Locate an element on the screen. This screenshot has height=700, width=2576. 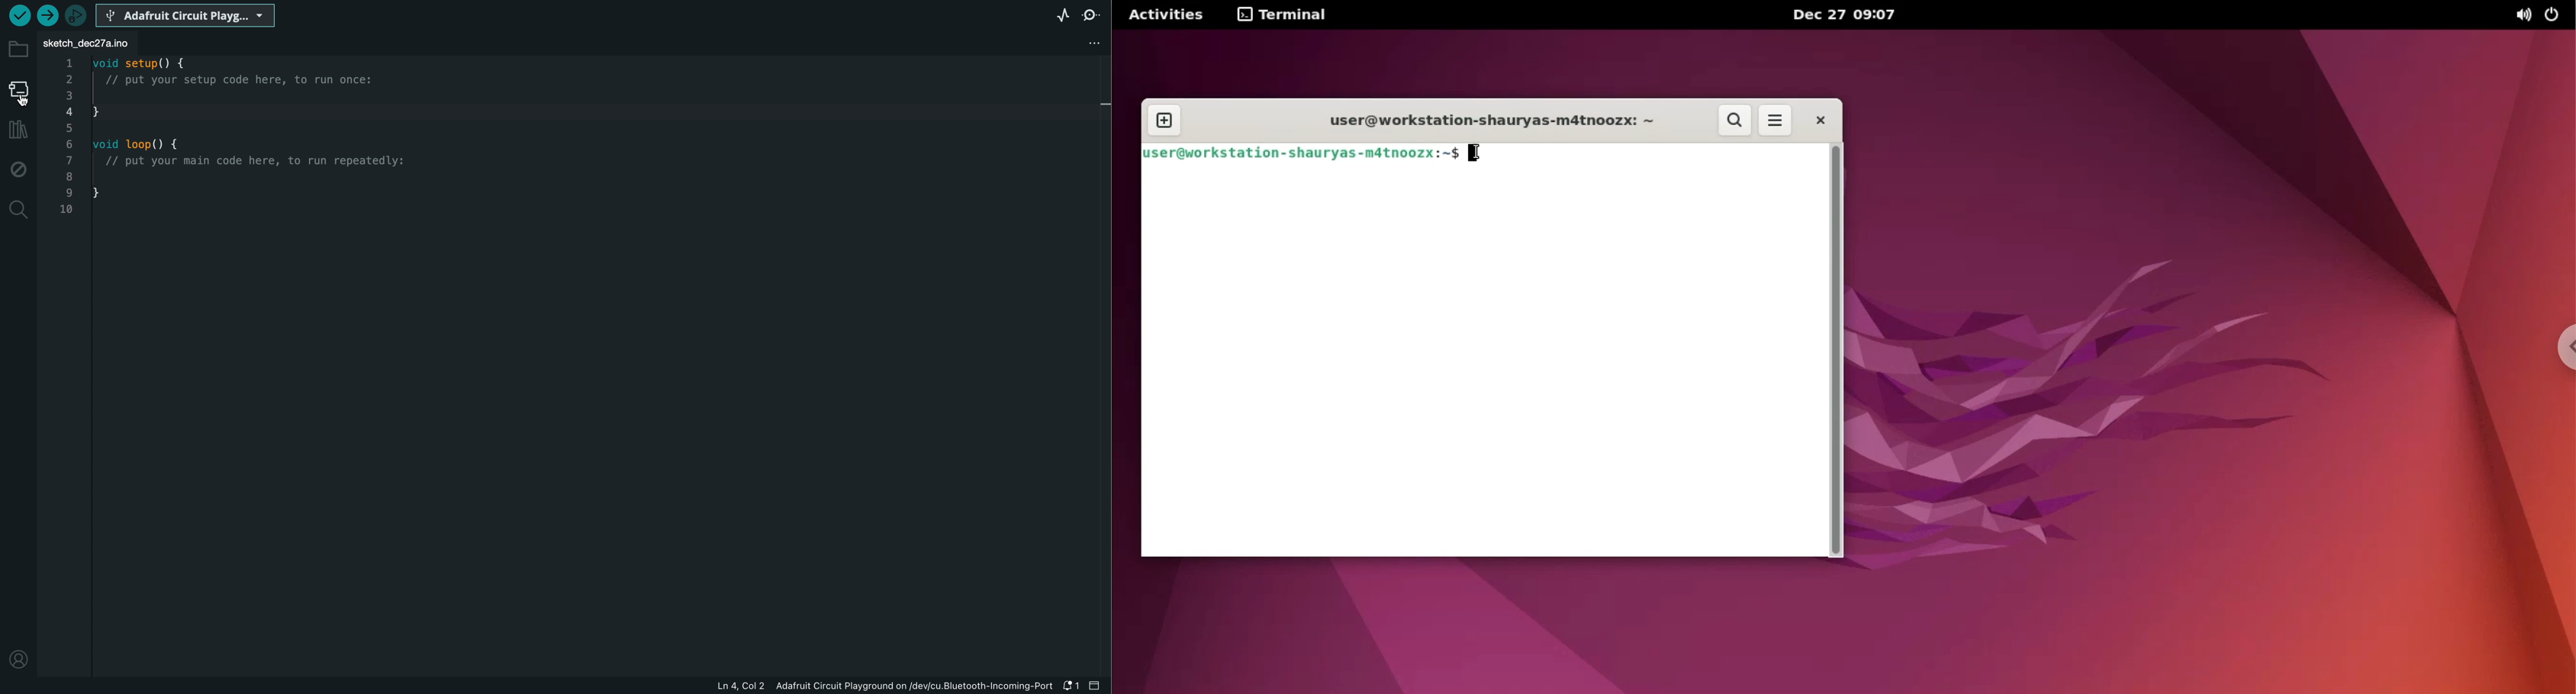
code is located at coordinates (243, 142).